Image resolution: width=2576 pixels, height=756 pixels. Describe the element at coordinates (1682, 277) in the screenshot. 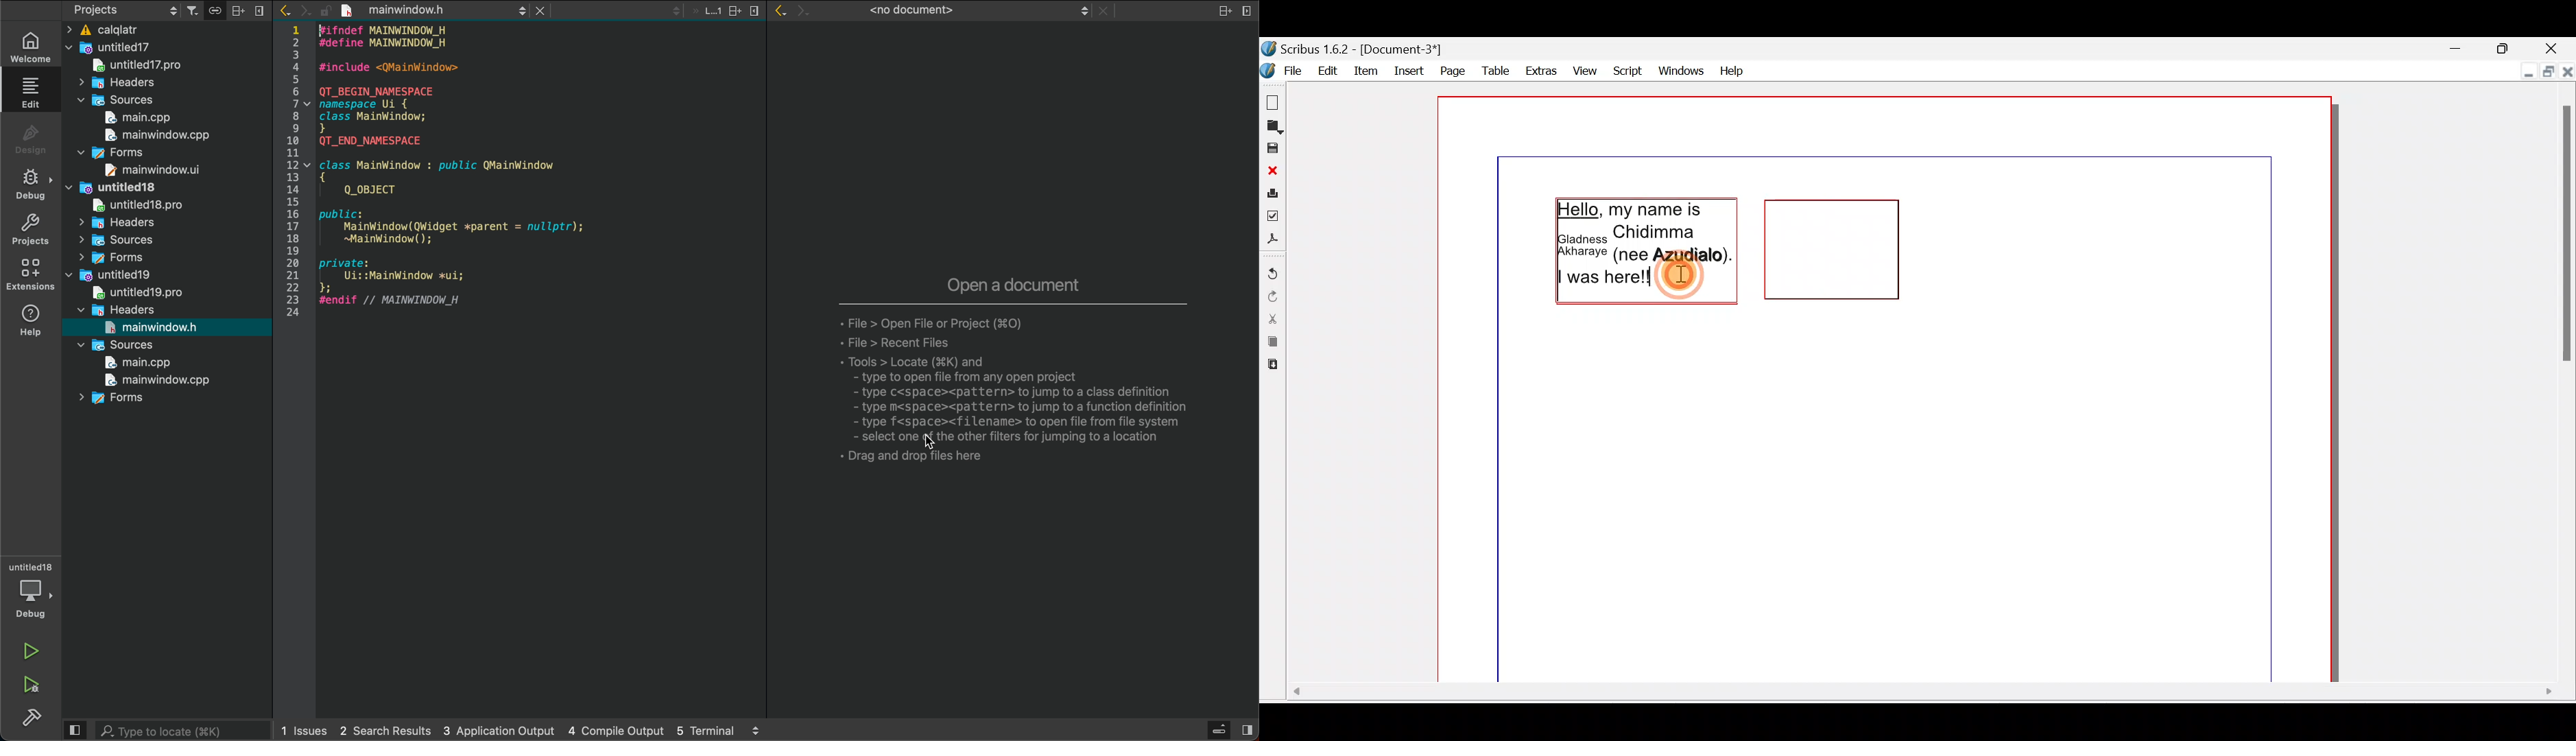

I see `Cursor` at that location.